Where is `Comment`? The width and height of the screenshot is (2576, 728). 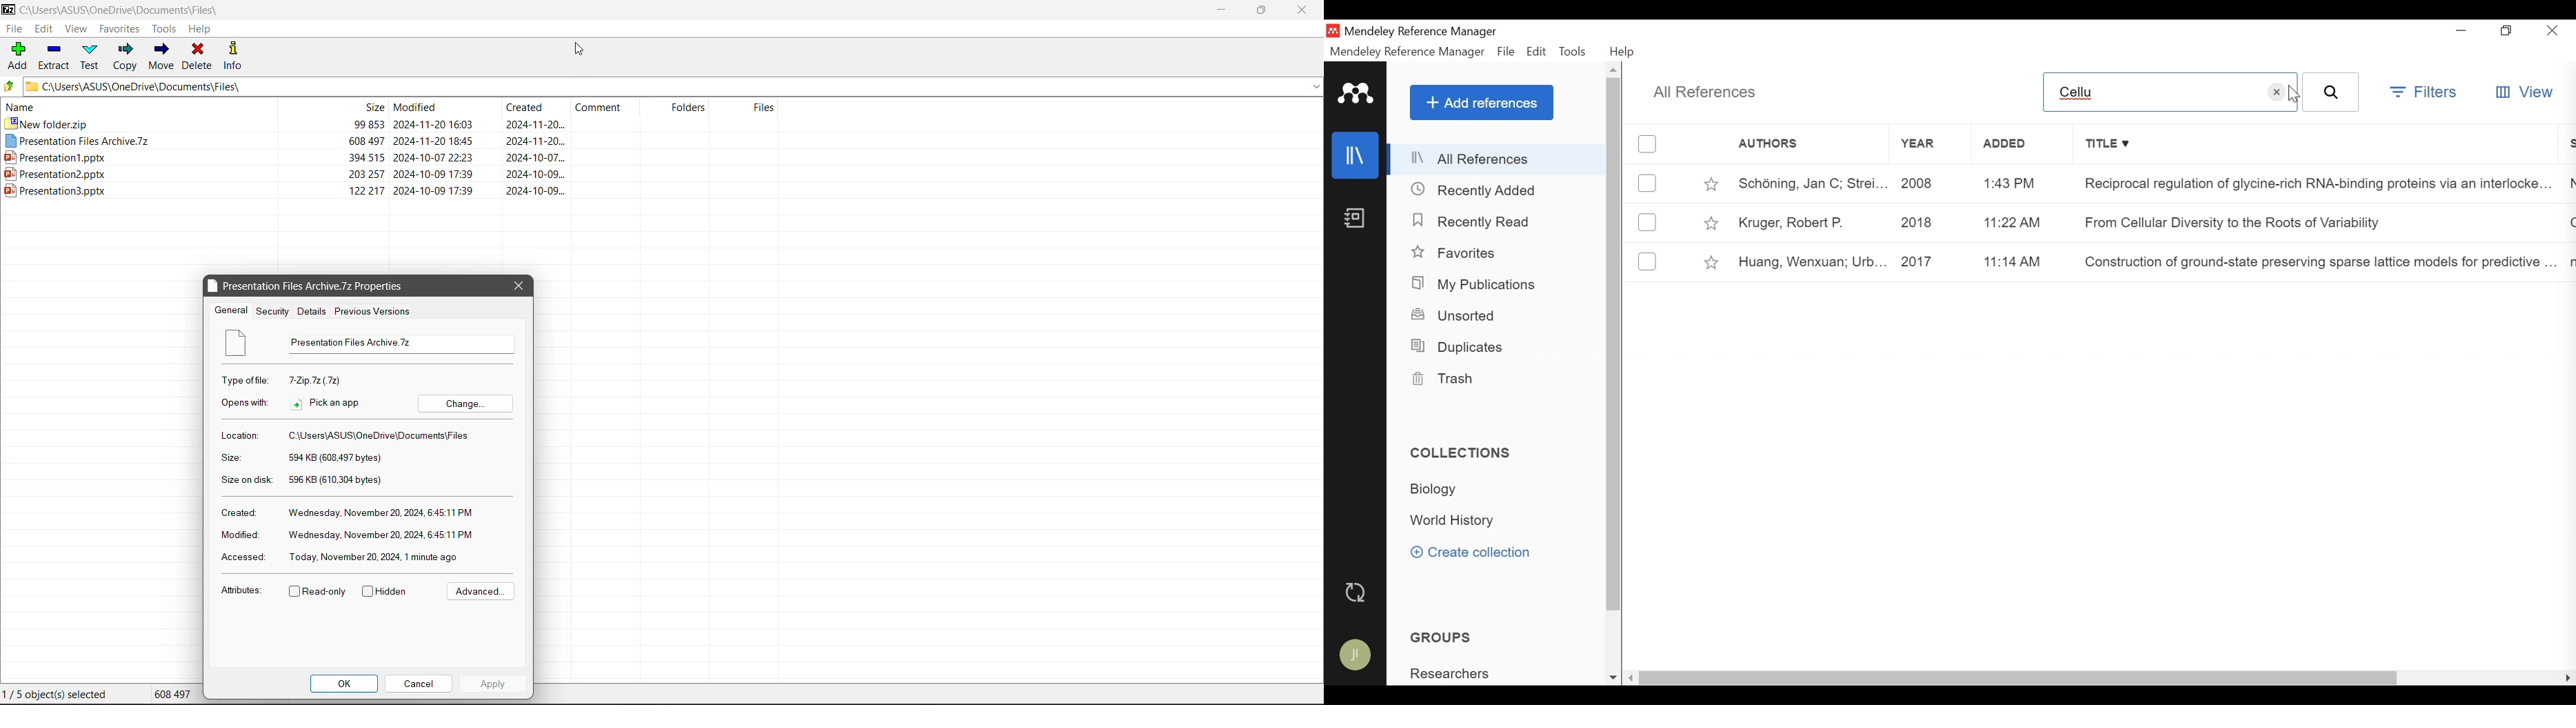 Comment is located at coordinates (604, 108).